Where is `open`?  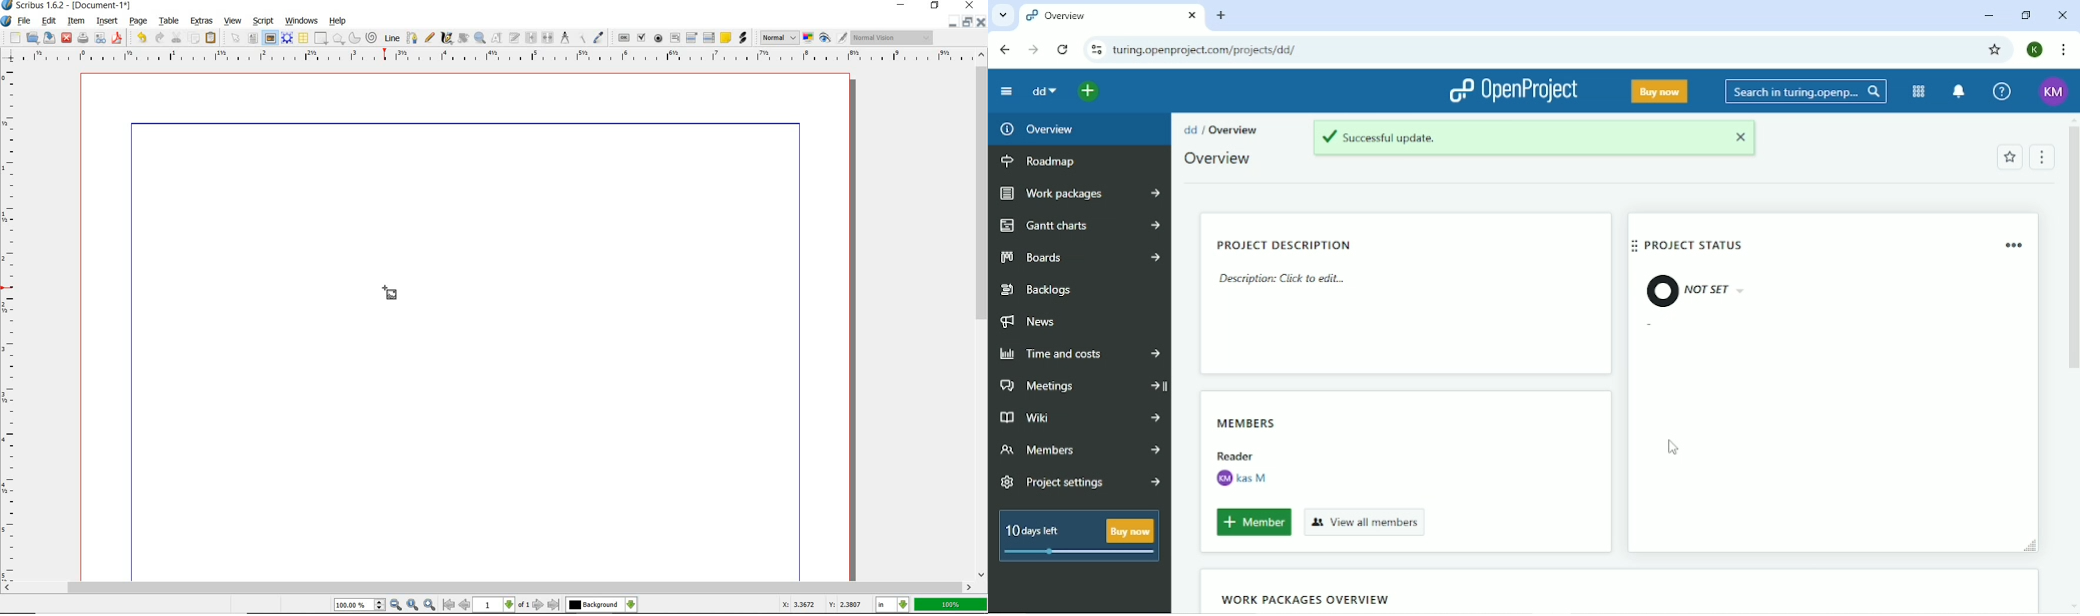
open is located at coordinates (32, 37).